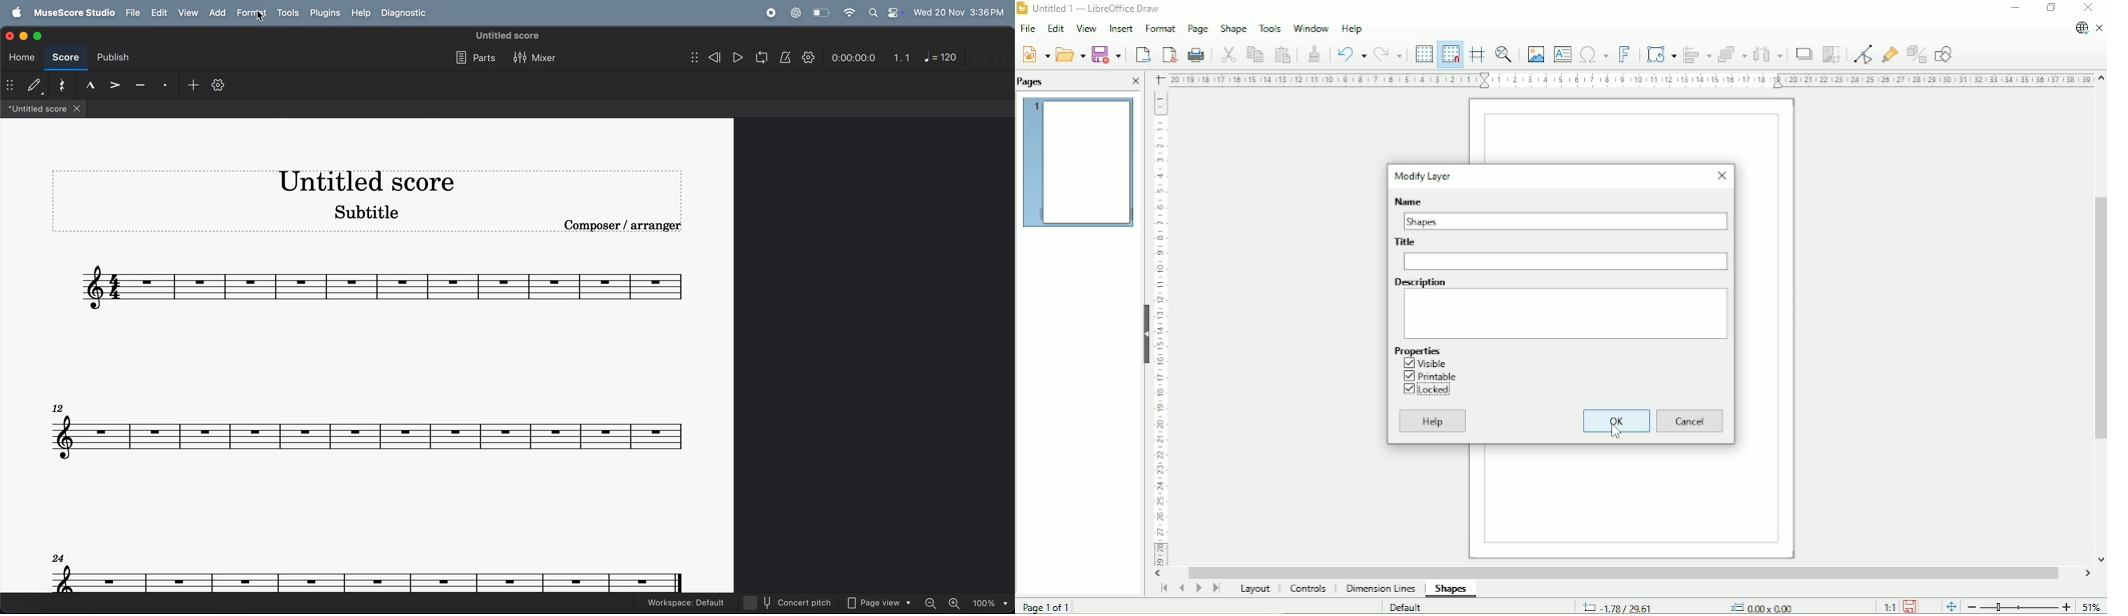 This screenshot has width=2128, height=616. What do you see at coordinates (1627, 606) in the screenshot?
I see `-1.78/29.61` at bounding box center [1627, 606].